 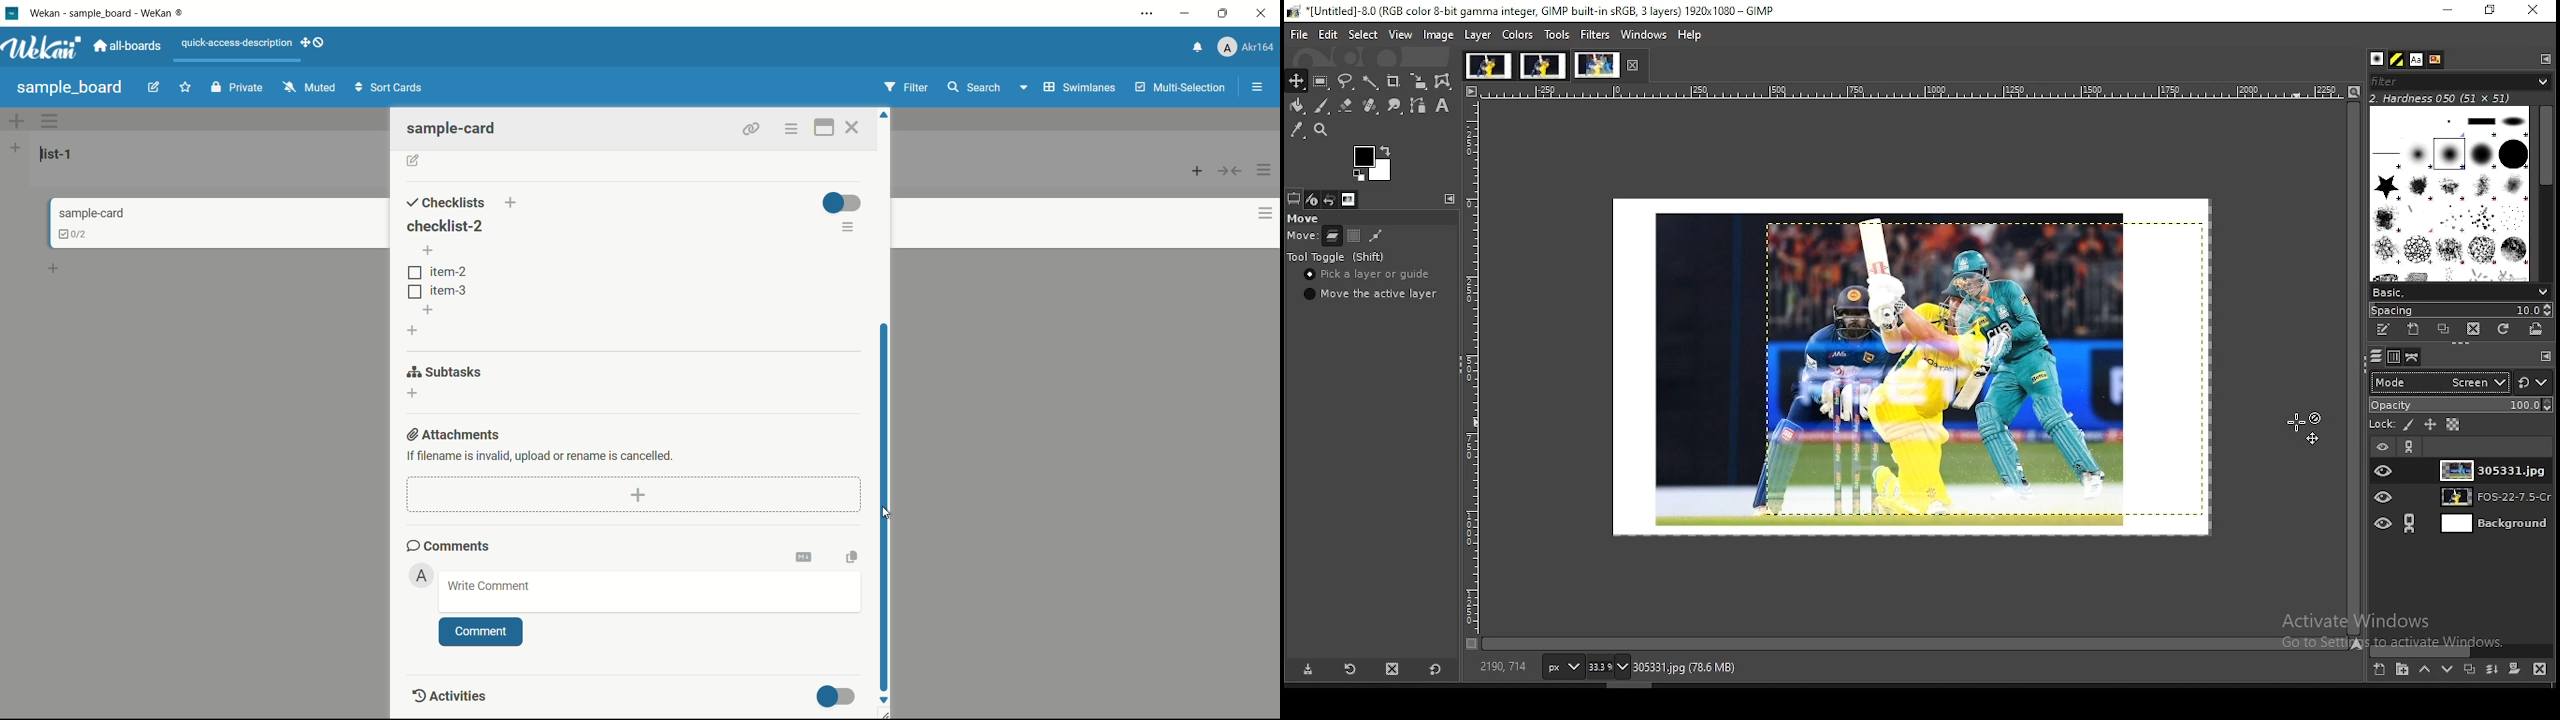 I want to click on toggle button, so click(x=837, y=697).